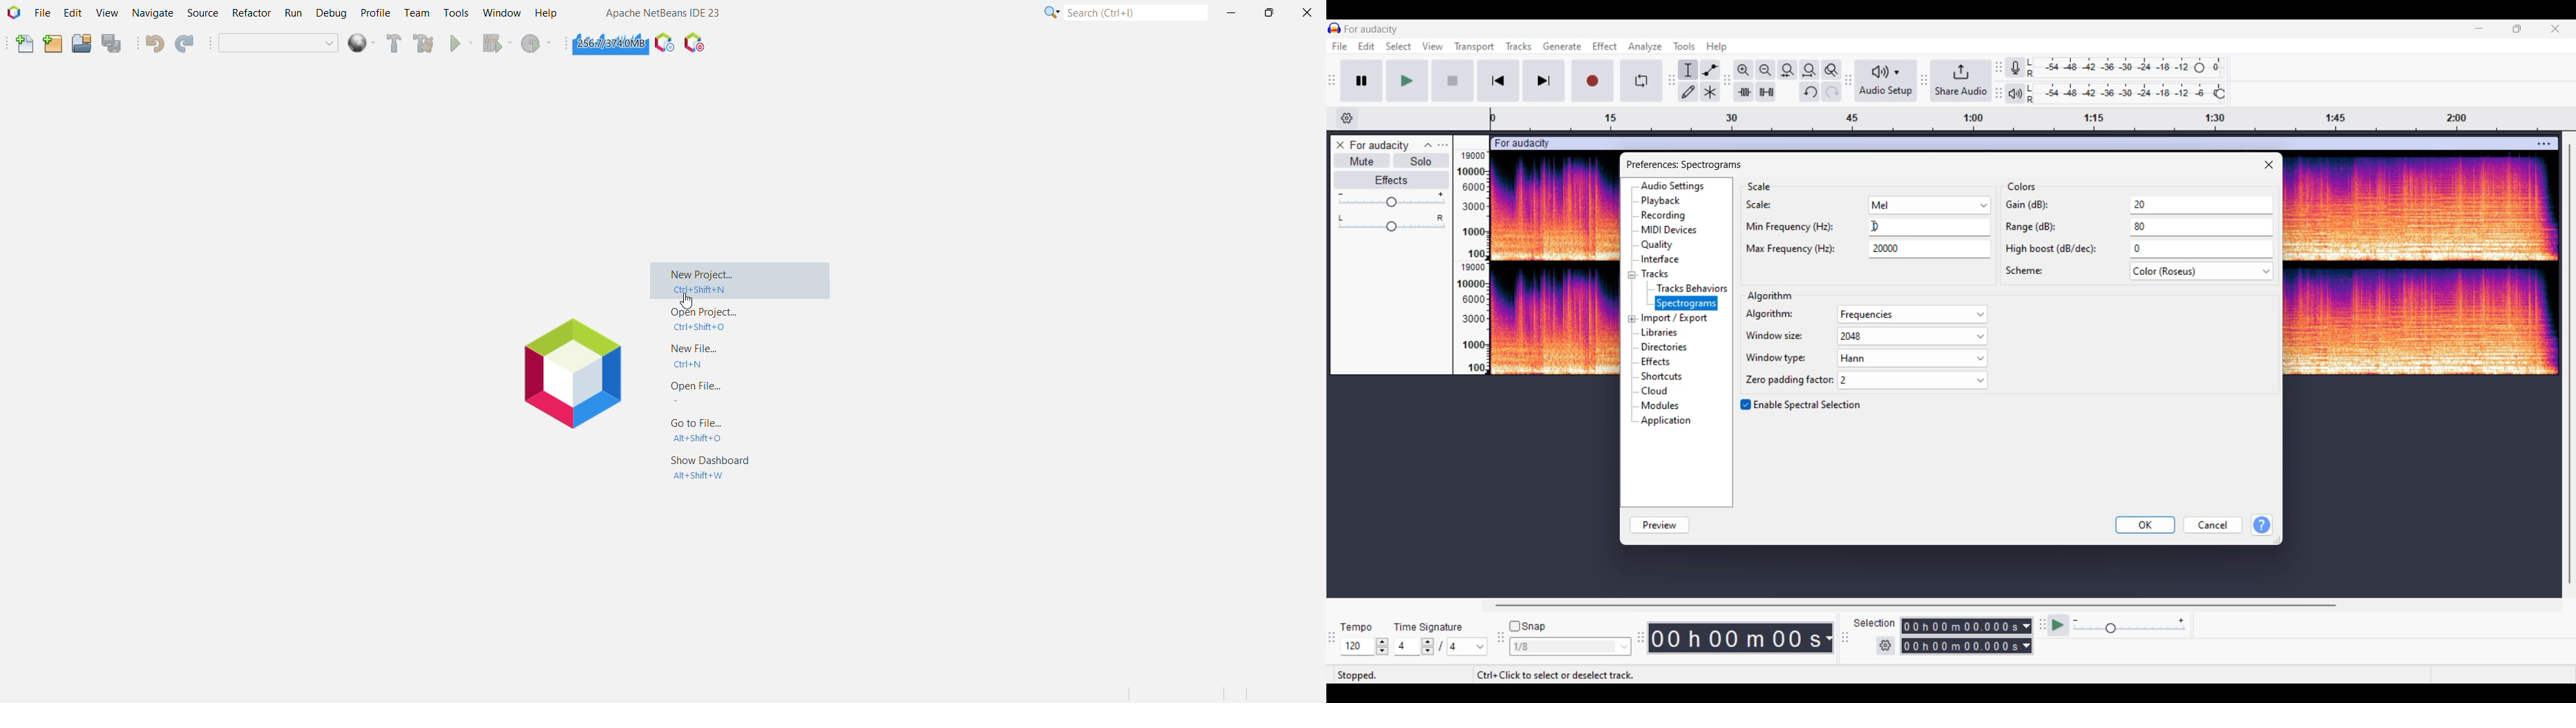 The width and height of the screenshot is (2576, 728). Describe the element at coordinates (43, 14) in the screenshot. I see `File` at that location.